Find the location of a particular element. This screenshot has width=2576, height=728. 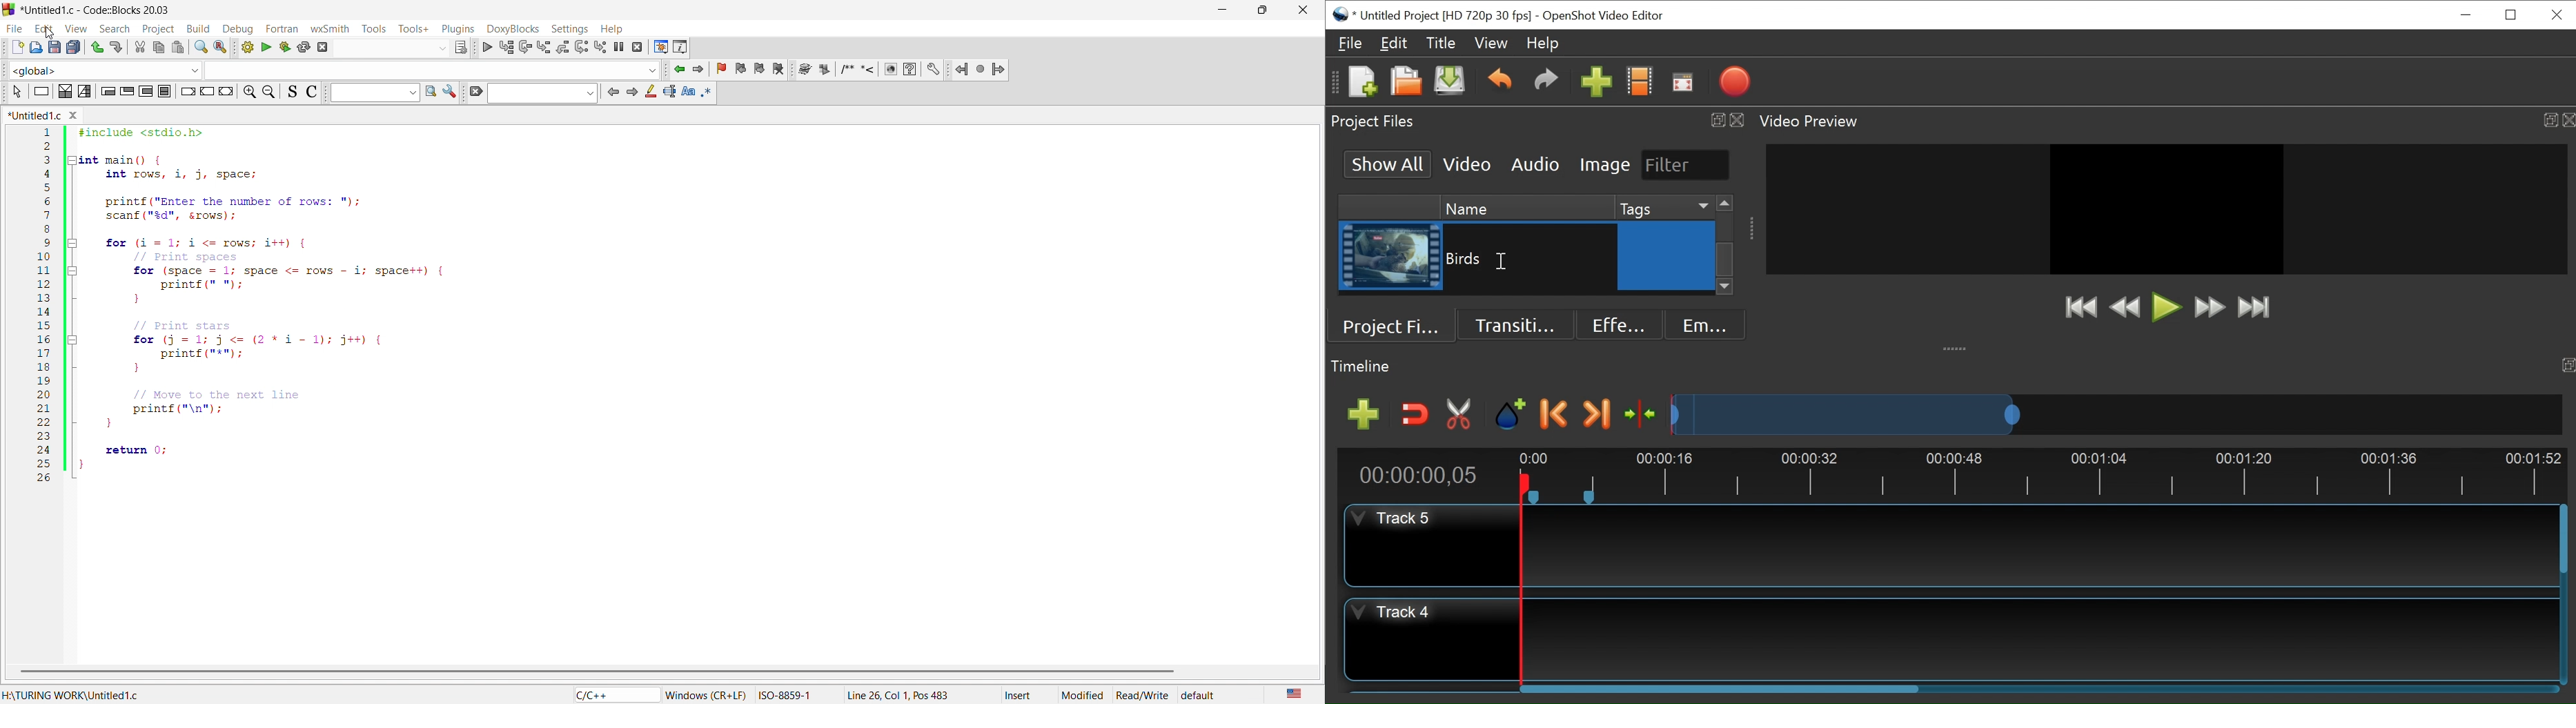

function scope is located at coordinates (102, 70).